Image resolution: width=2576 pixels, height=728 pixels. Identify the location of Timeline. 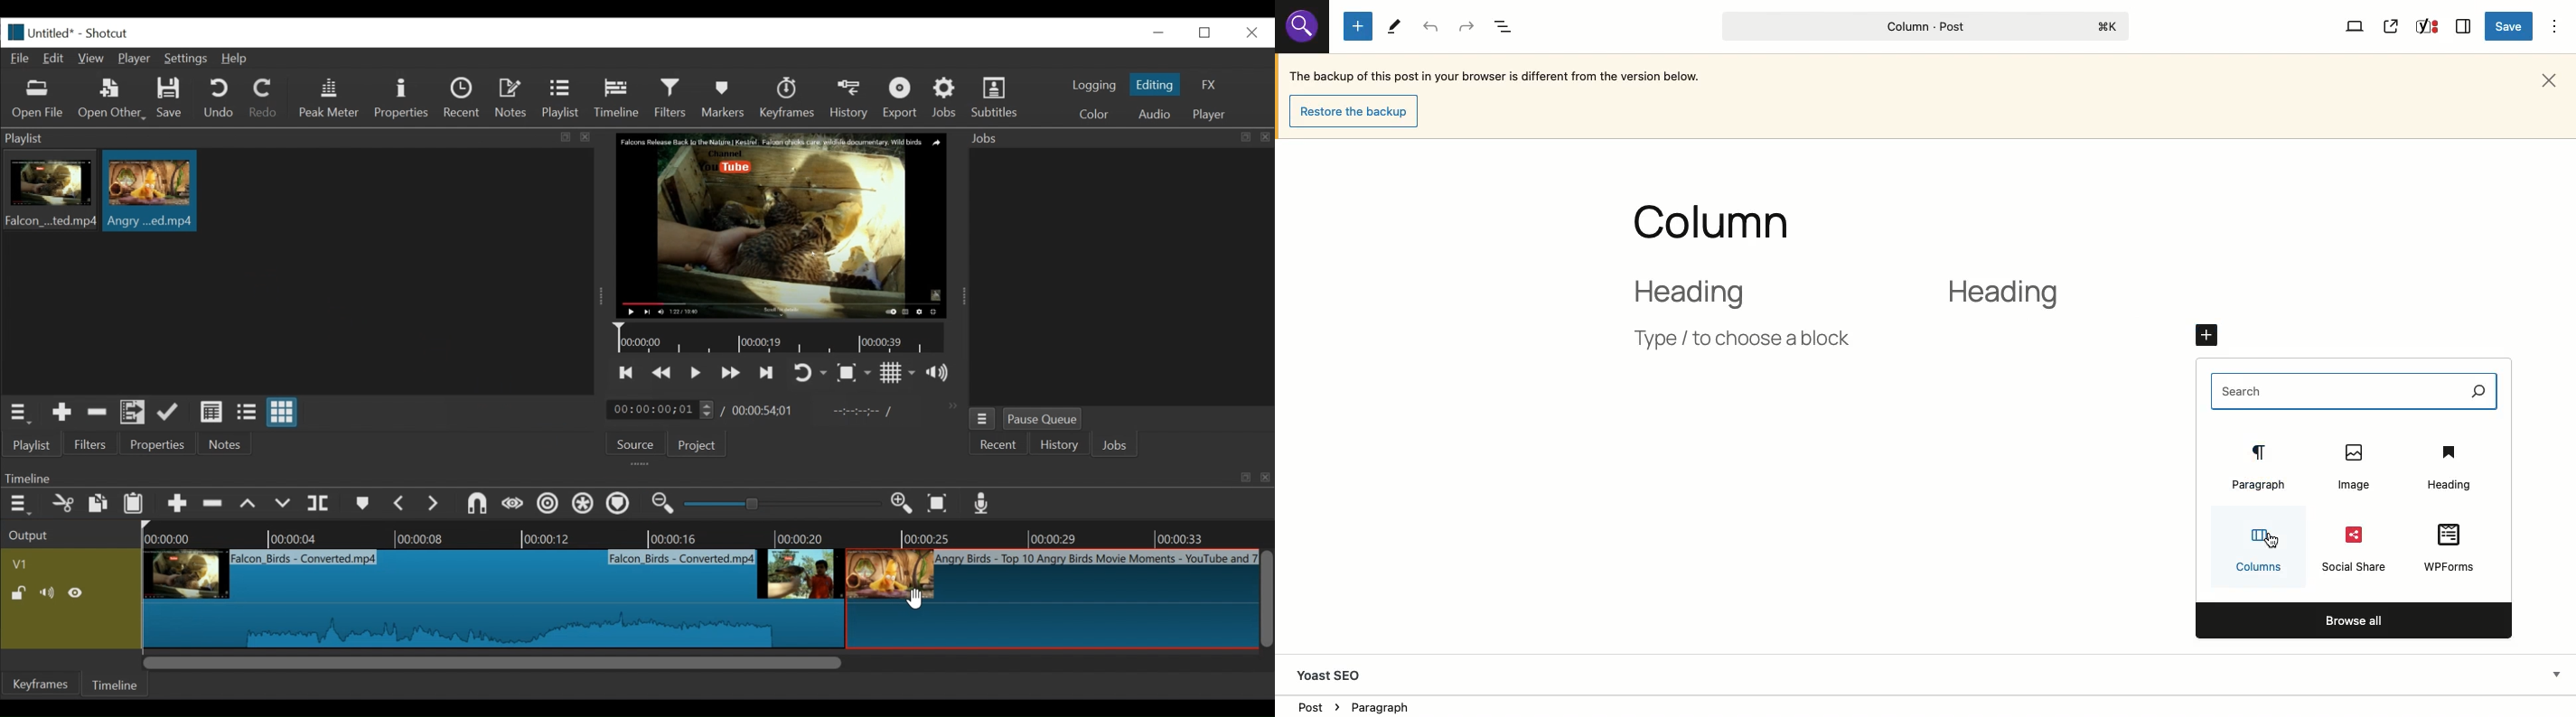
(620, 96).